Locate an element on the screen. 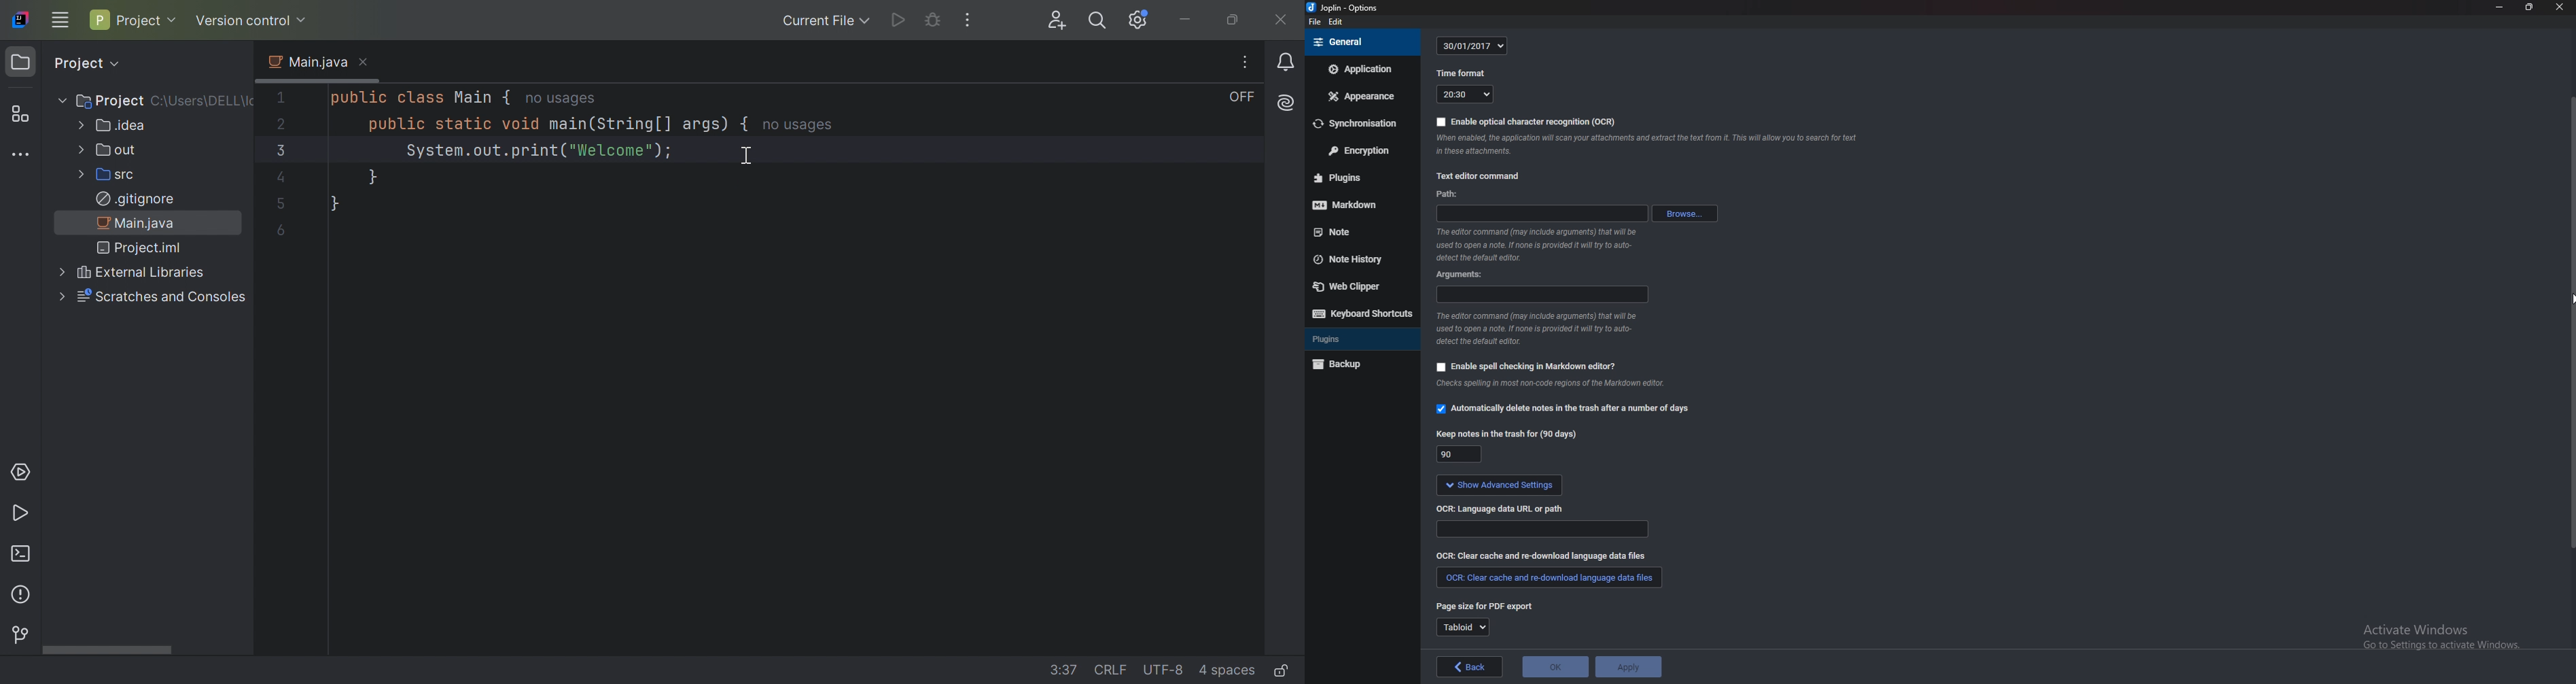  close is located at coordinates (2555, 9).